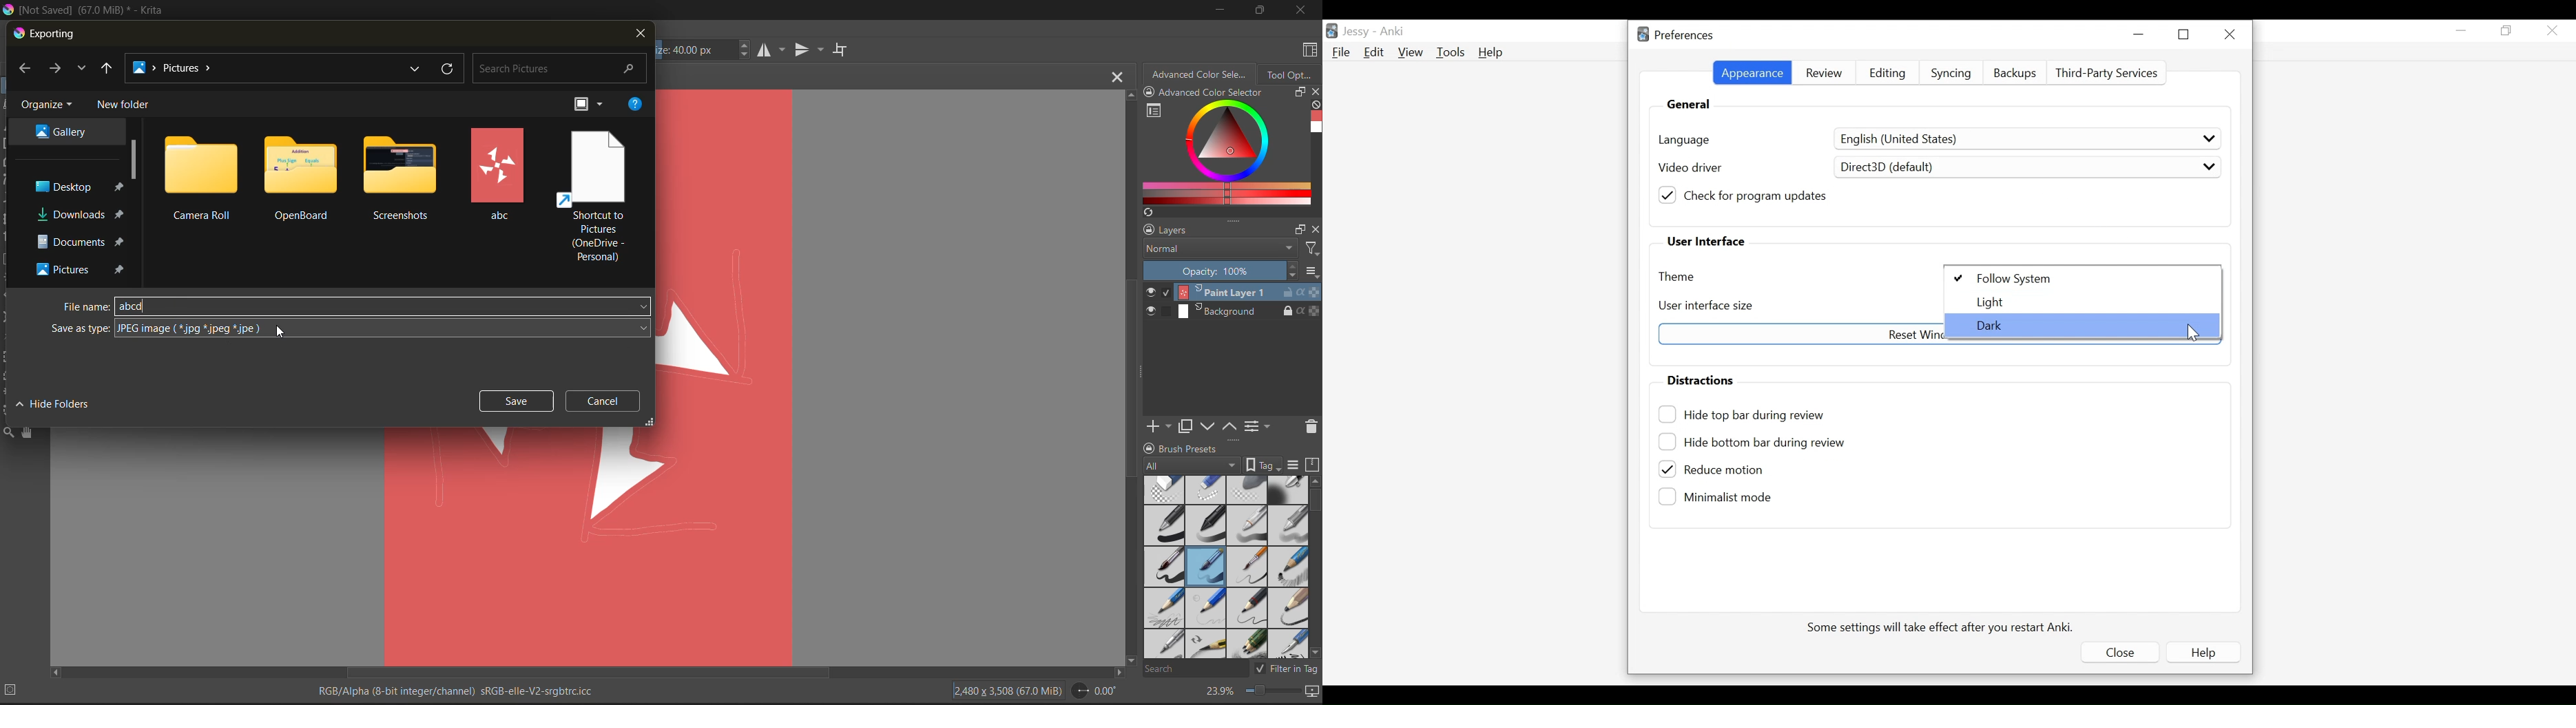 Image resolution: width=2576 pixels, height=728 pixels. What do you see at coordinates (593, 196) in the screenshot?
I see `folders and files` at bounding box center [593, 196].